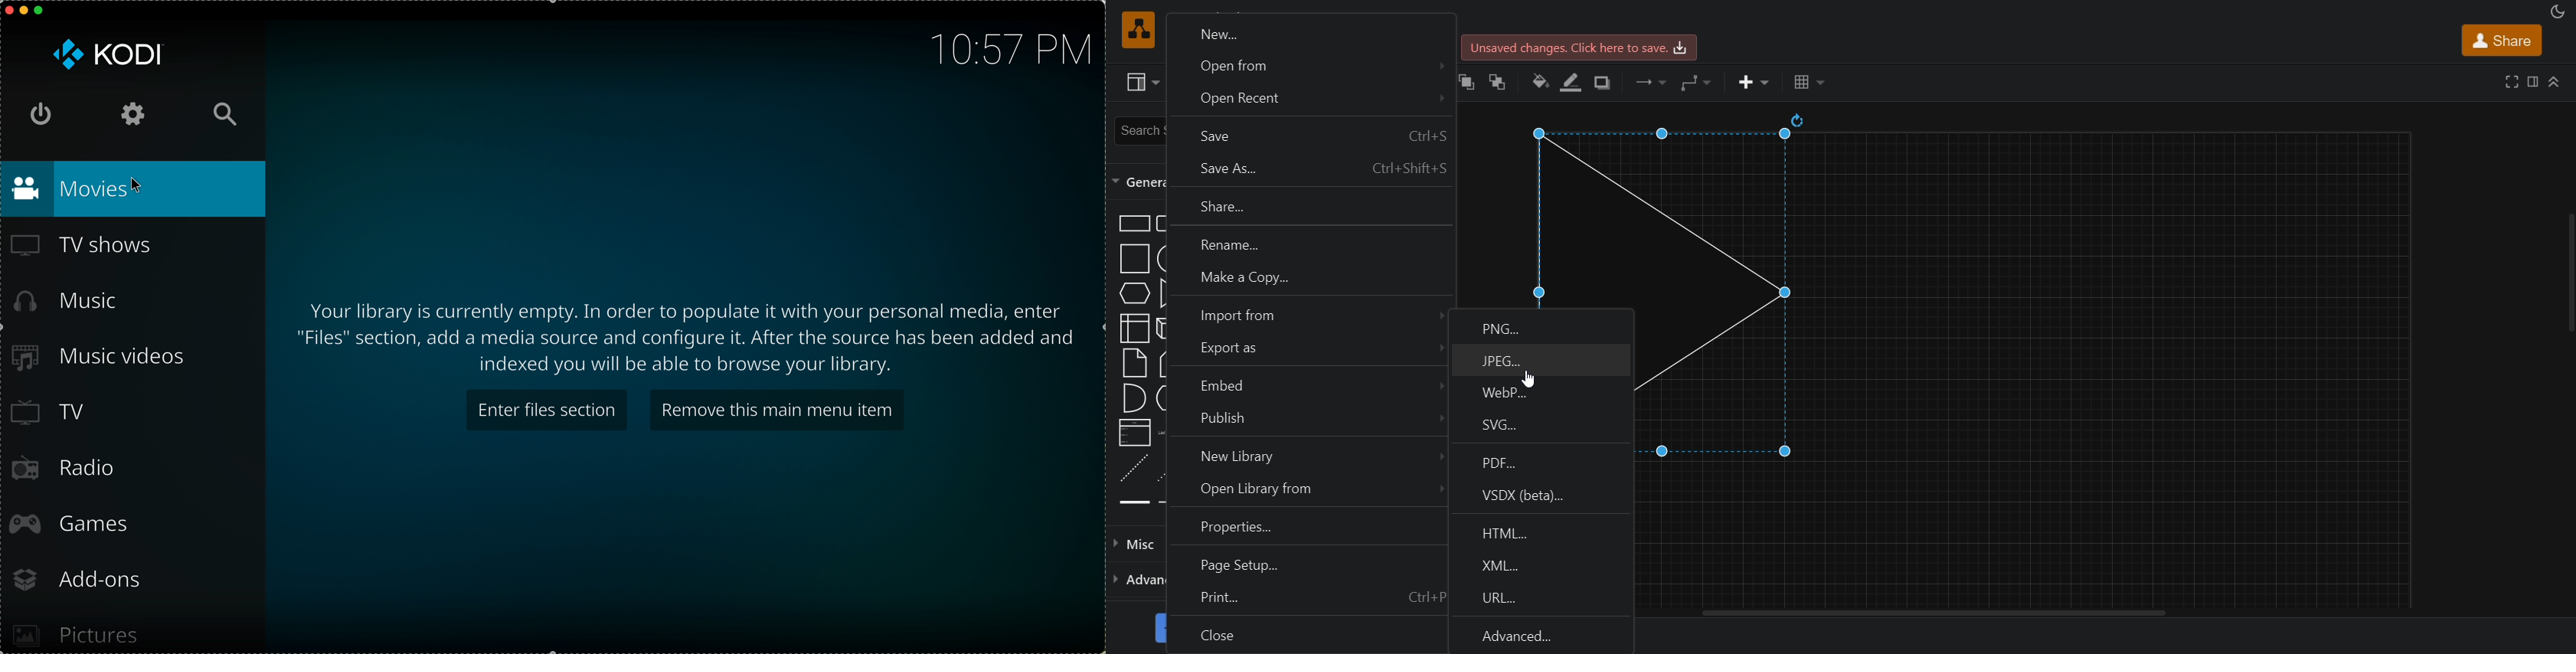 The width and height of the screenshot is (2576, 672). I want to click on note, so click(1133, 362).